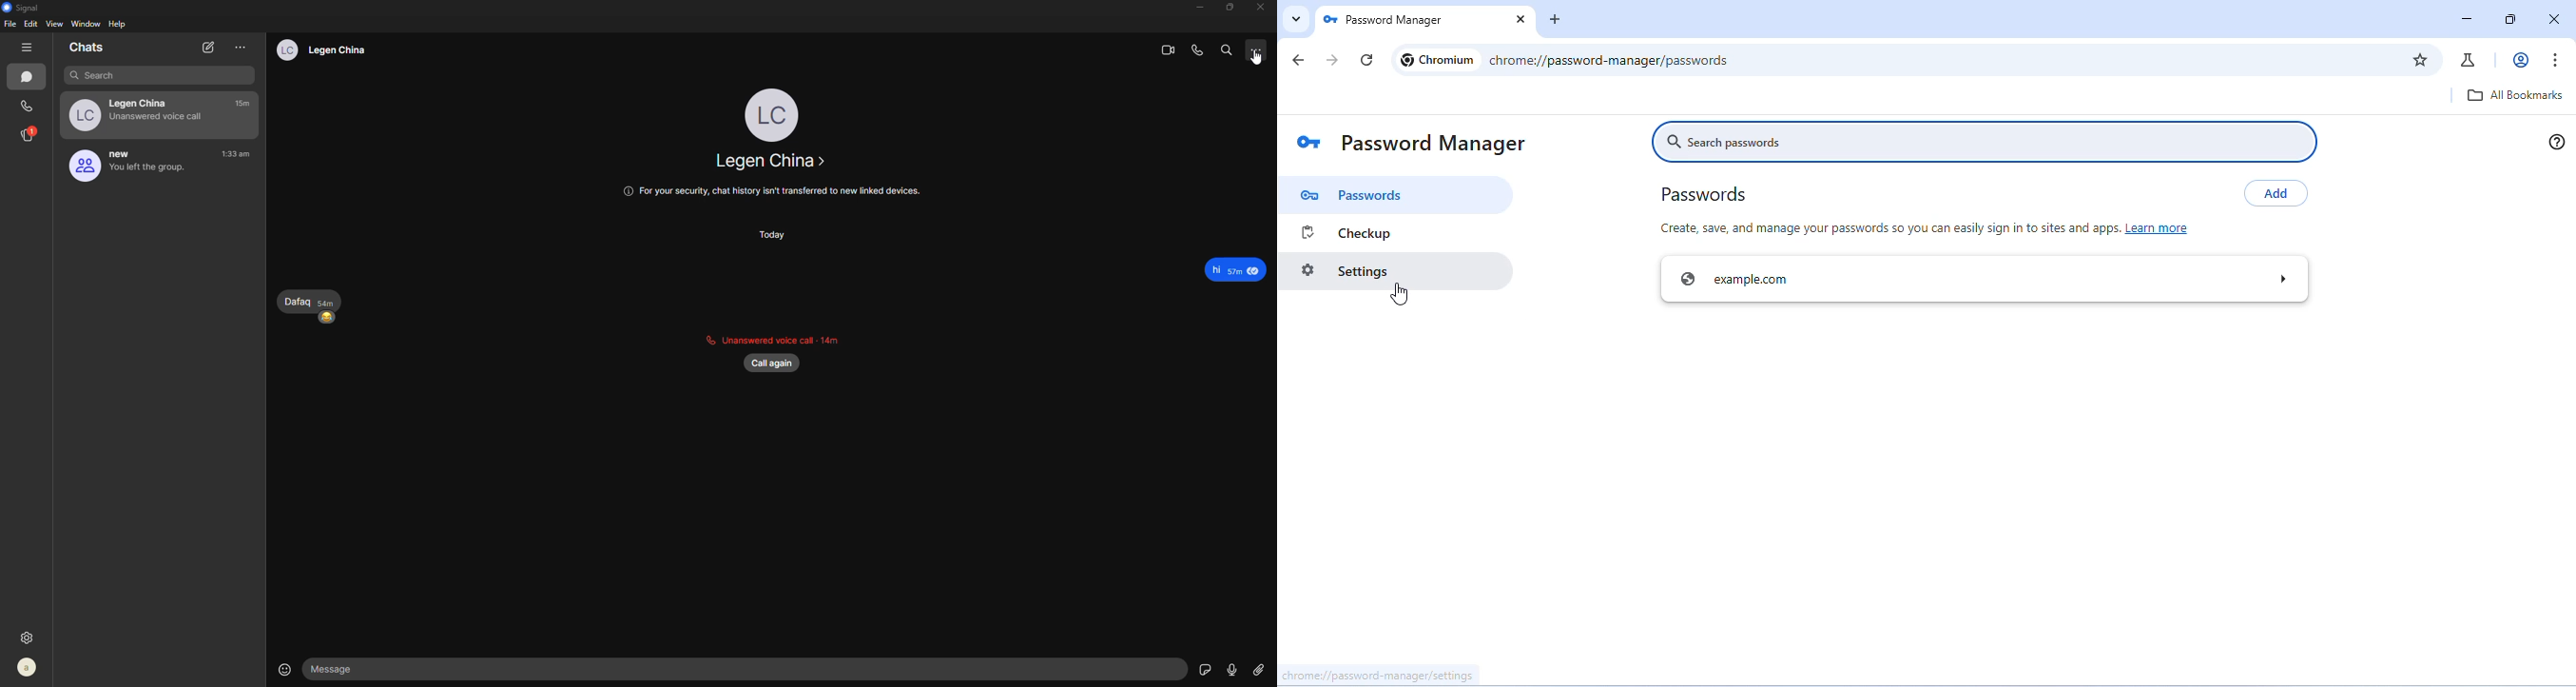 The image size is (2576, 700). What do you see at coordinates (1397, 194) in the screenshot?
I see `password` at bounding box center [1397, 194].